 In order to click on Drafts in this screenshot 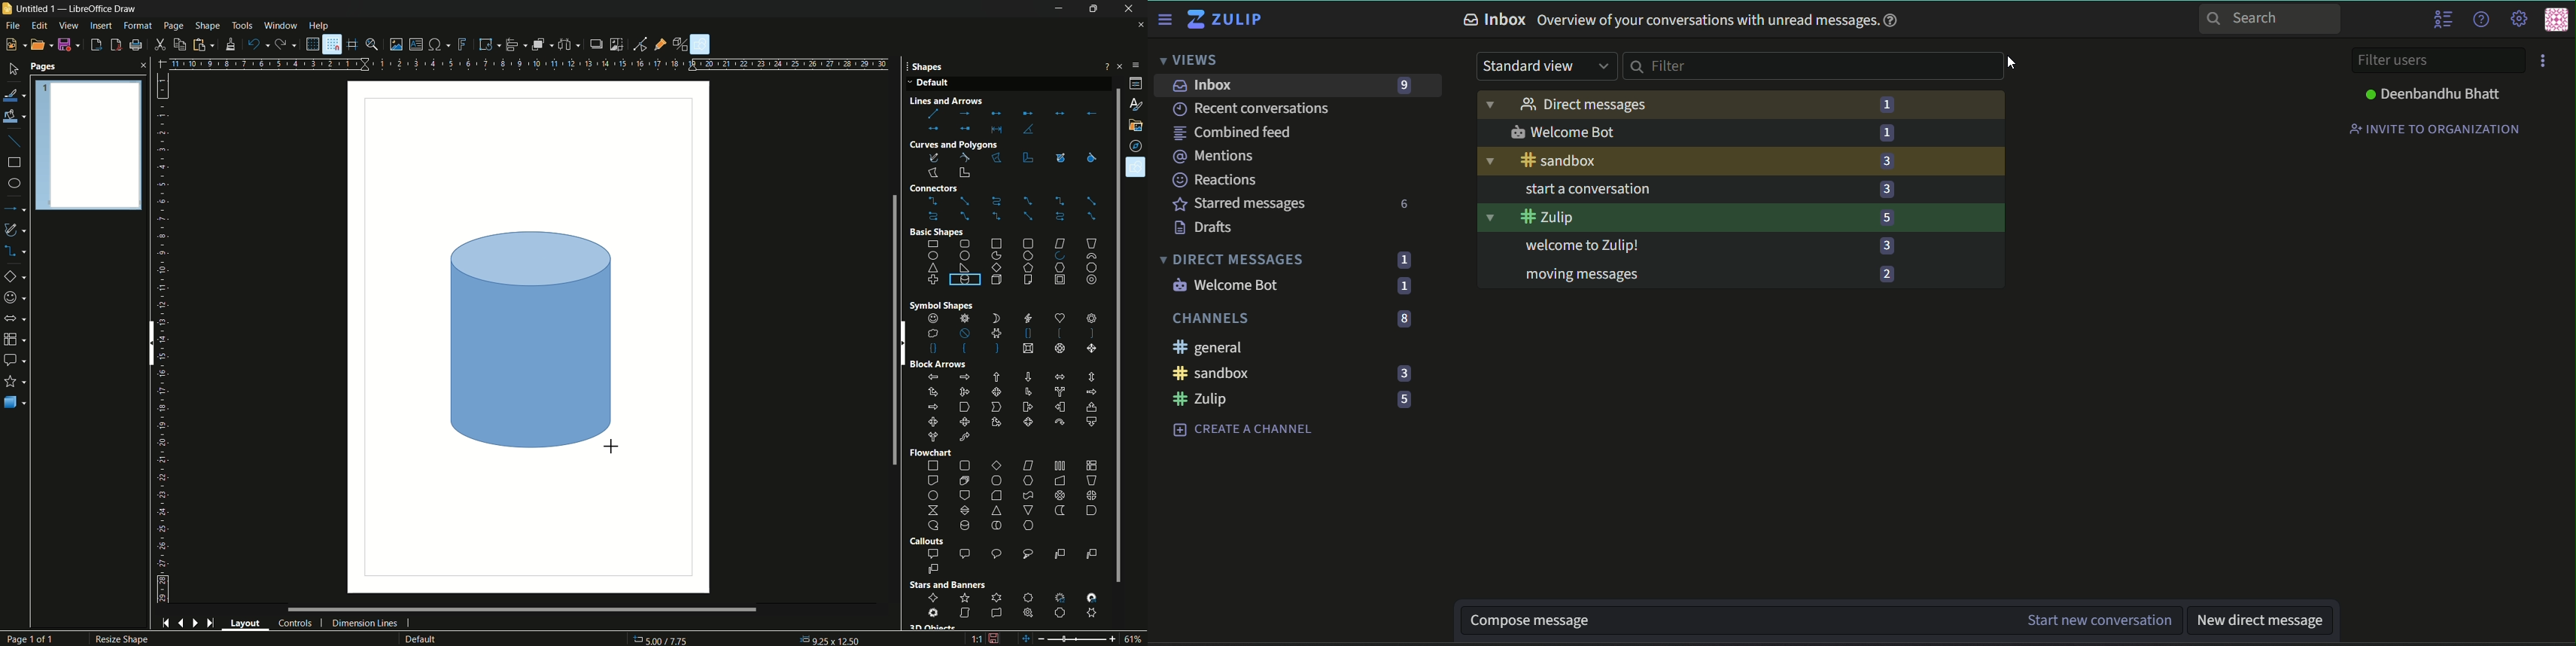, I will do `click(1210, 227)`.